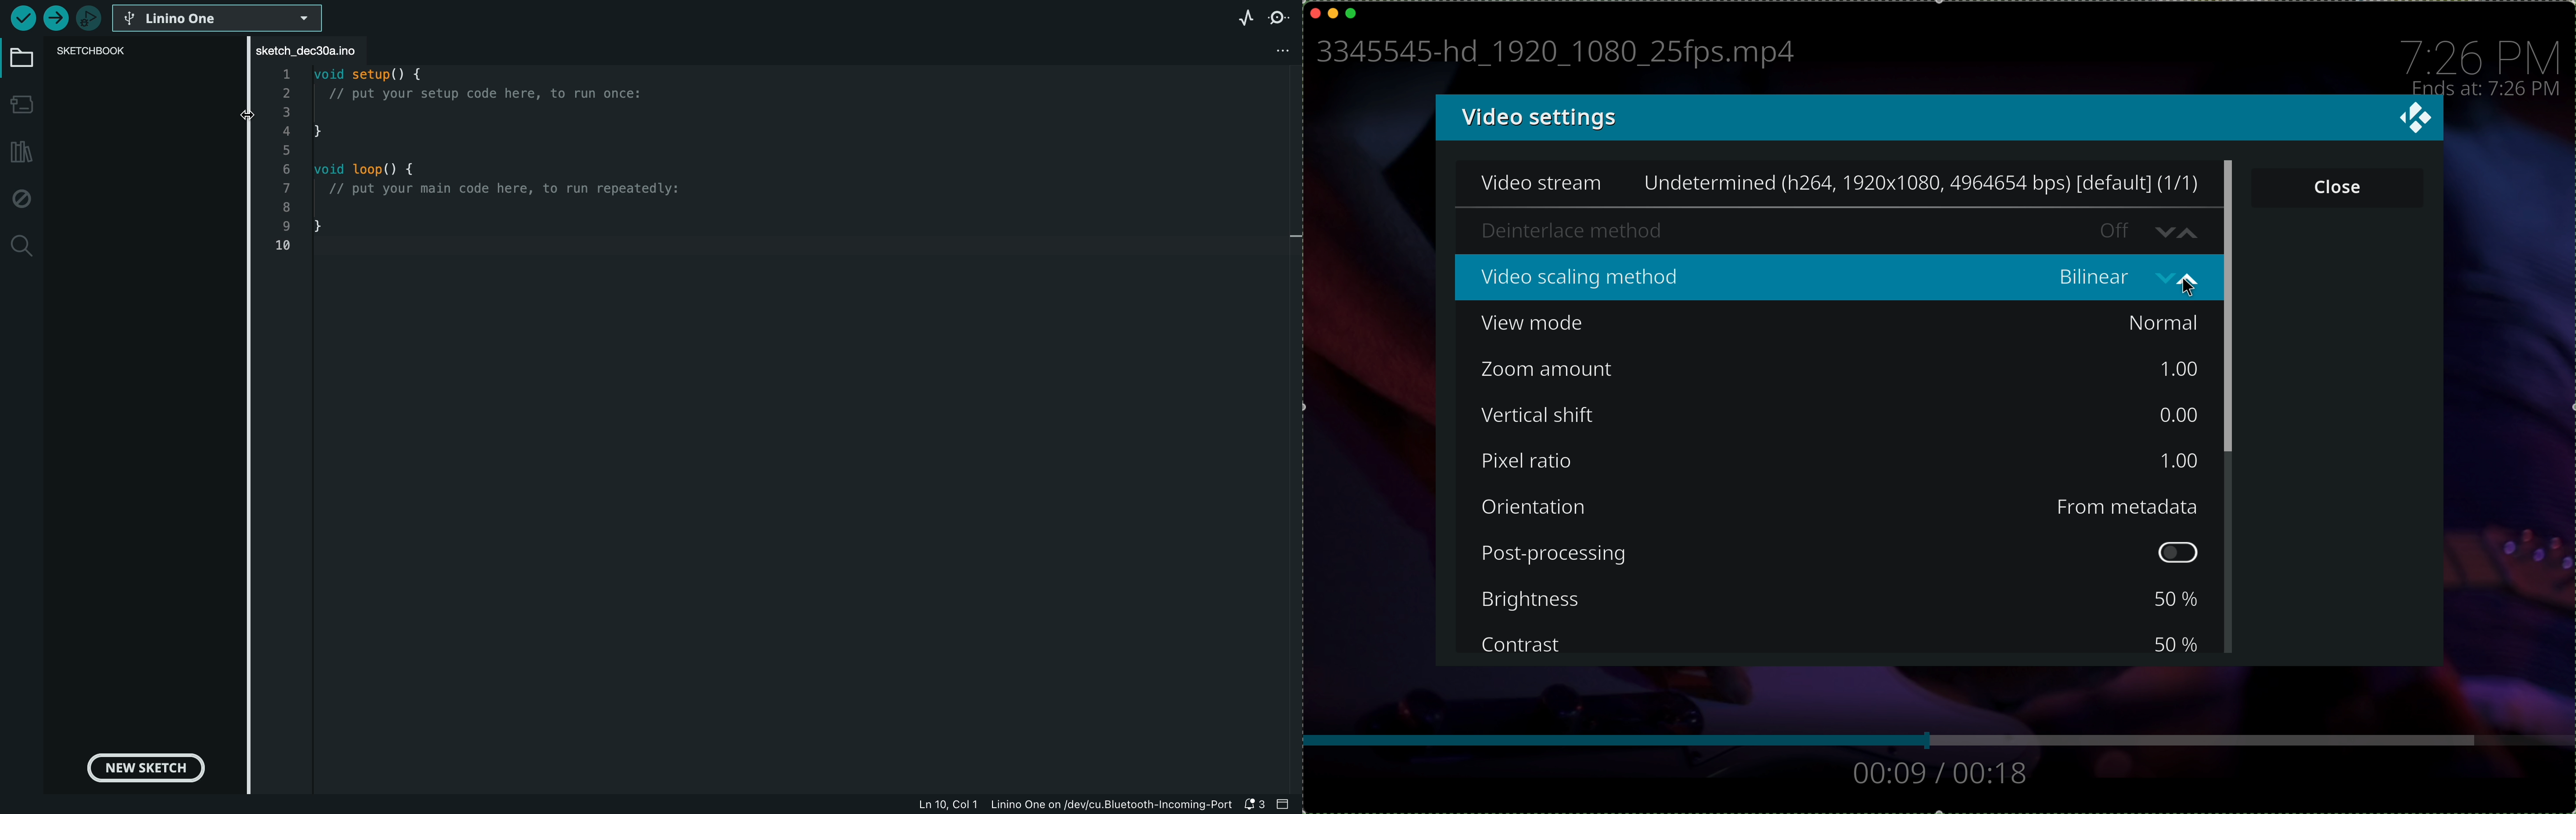  What do you see at coordinates (1315, 11) in the screenshot?
I see `close` at bounding box center [1315, 11].